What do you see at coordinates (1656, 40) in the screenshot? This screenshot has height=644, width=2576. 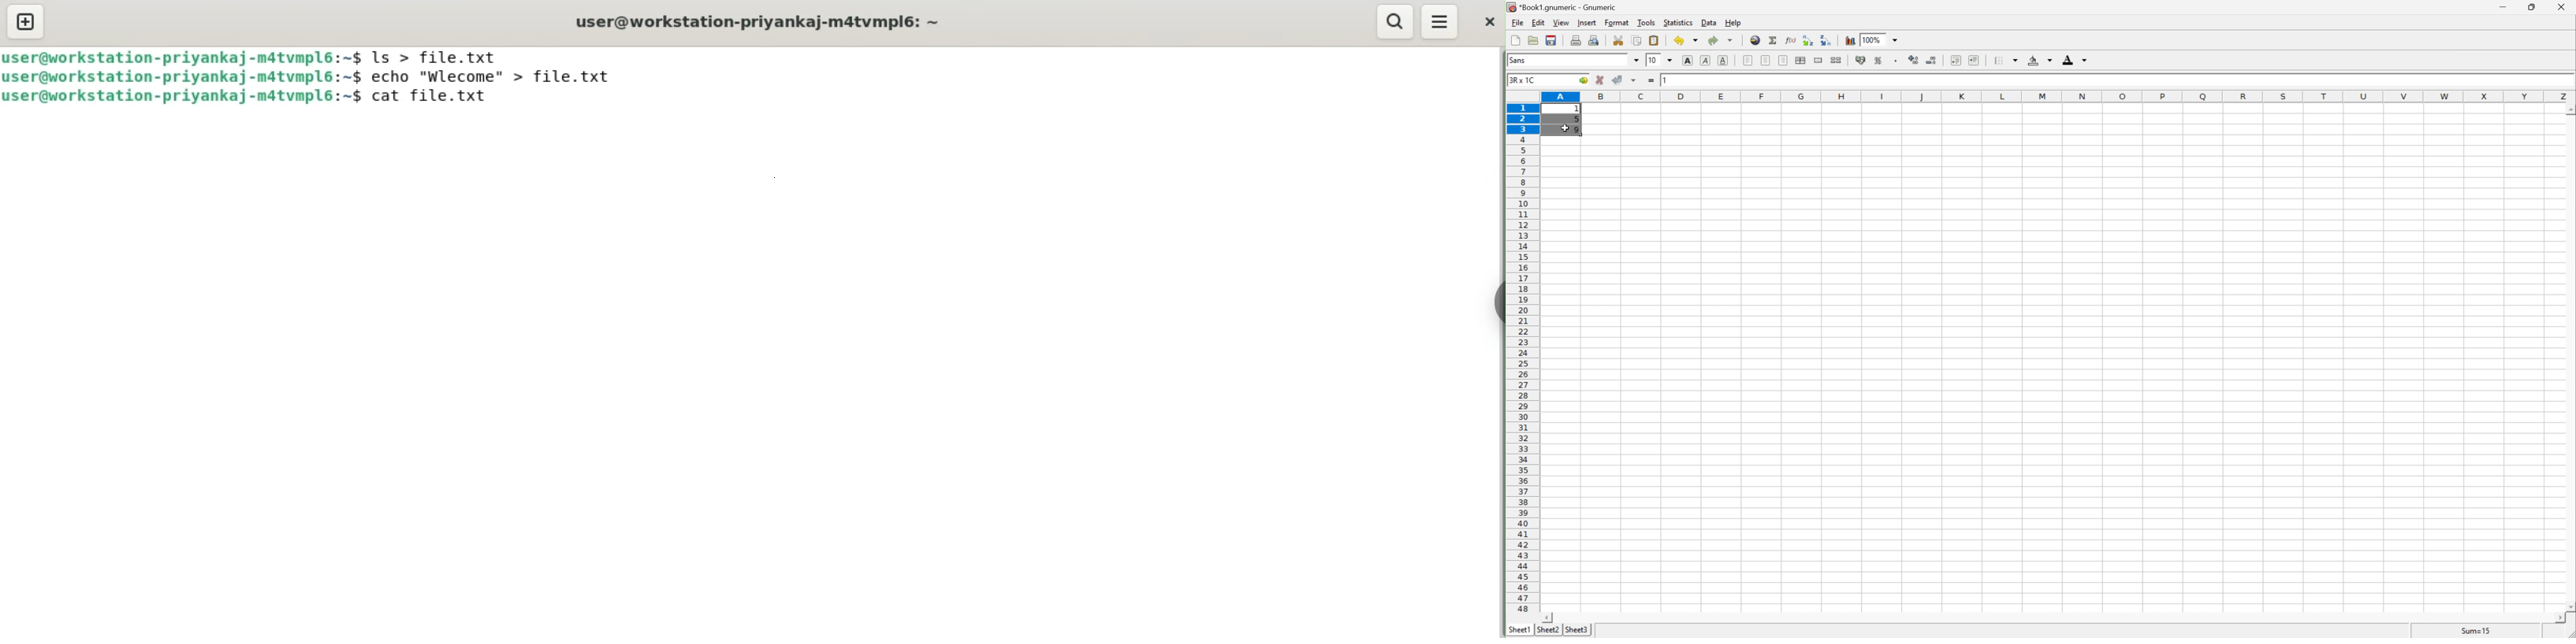 I see `paste` at bounding box center [1656, 40].